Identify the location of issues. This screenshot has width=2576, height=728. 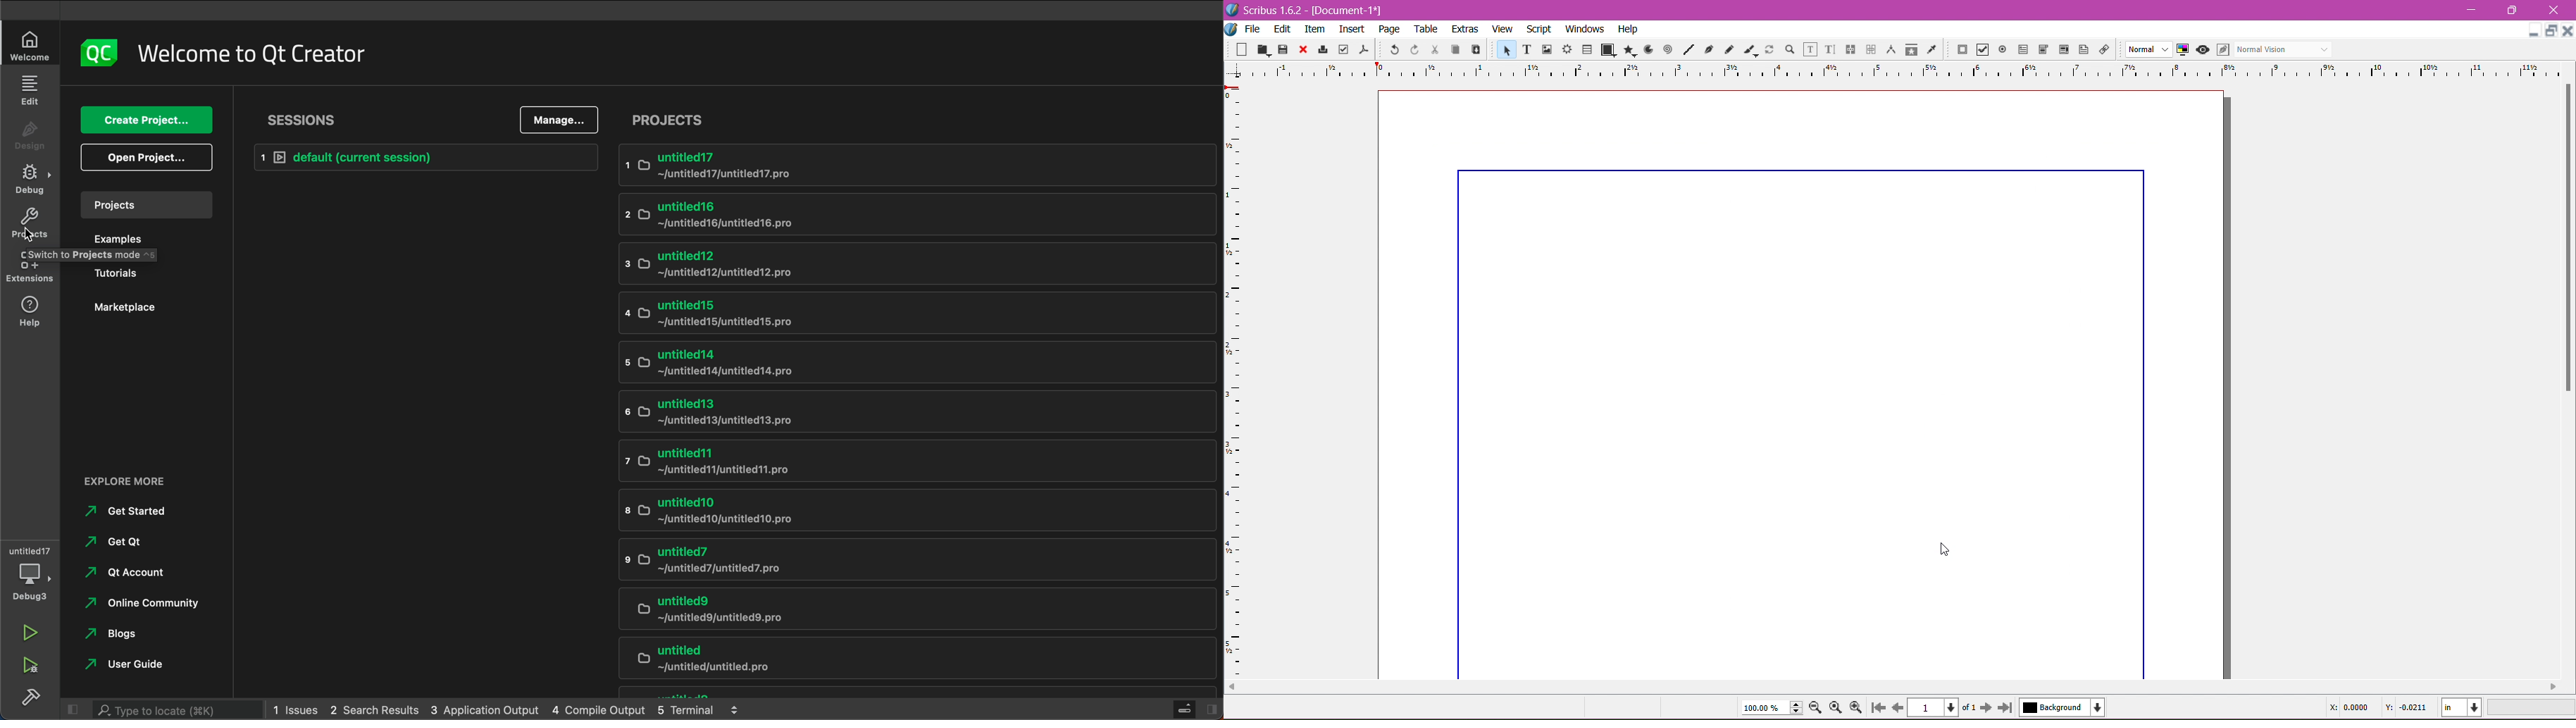
(297, 709).